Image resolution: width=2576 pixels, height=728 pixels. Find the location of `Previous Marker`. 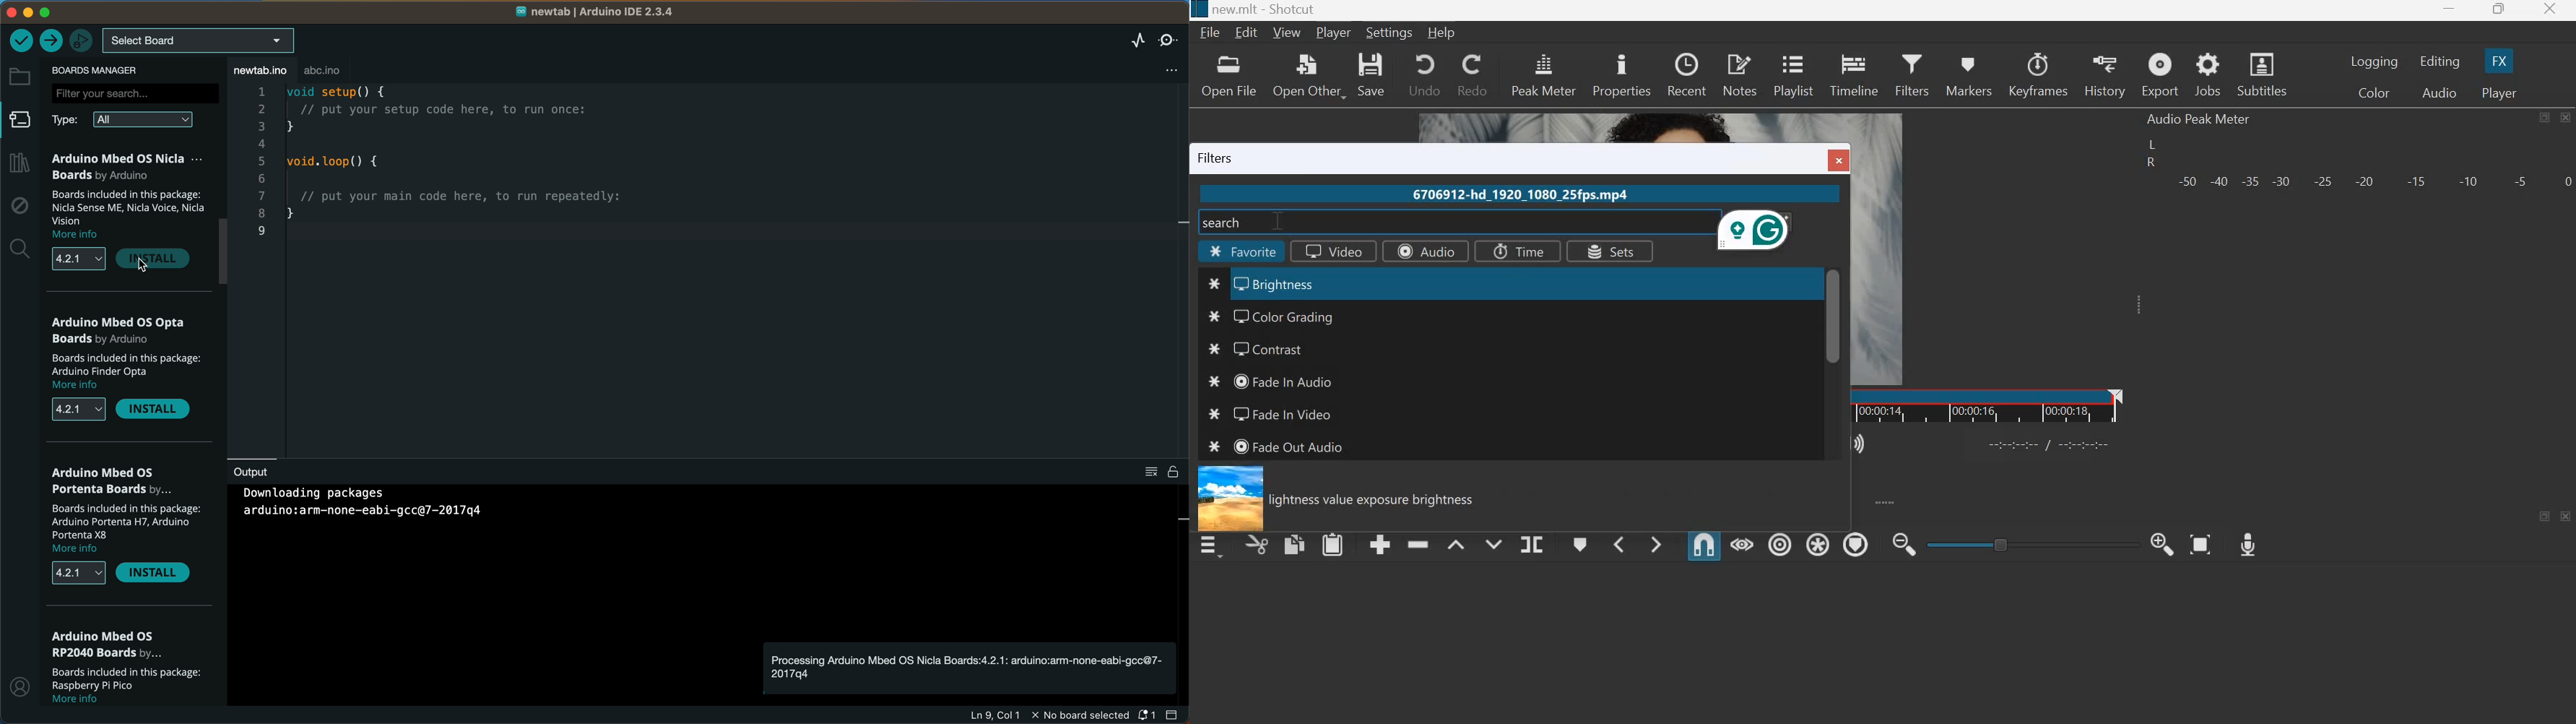

Previous Marker is located at coordinates (1618, 543).